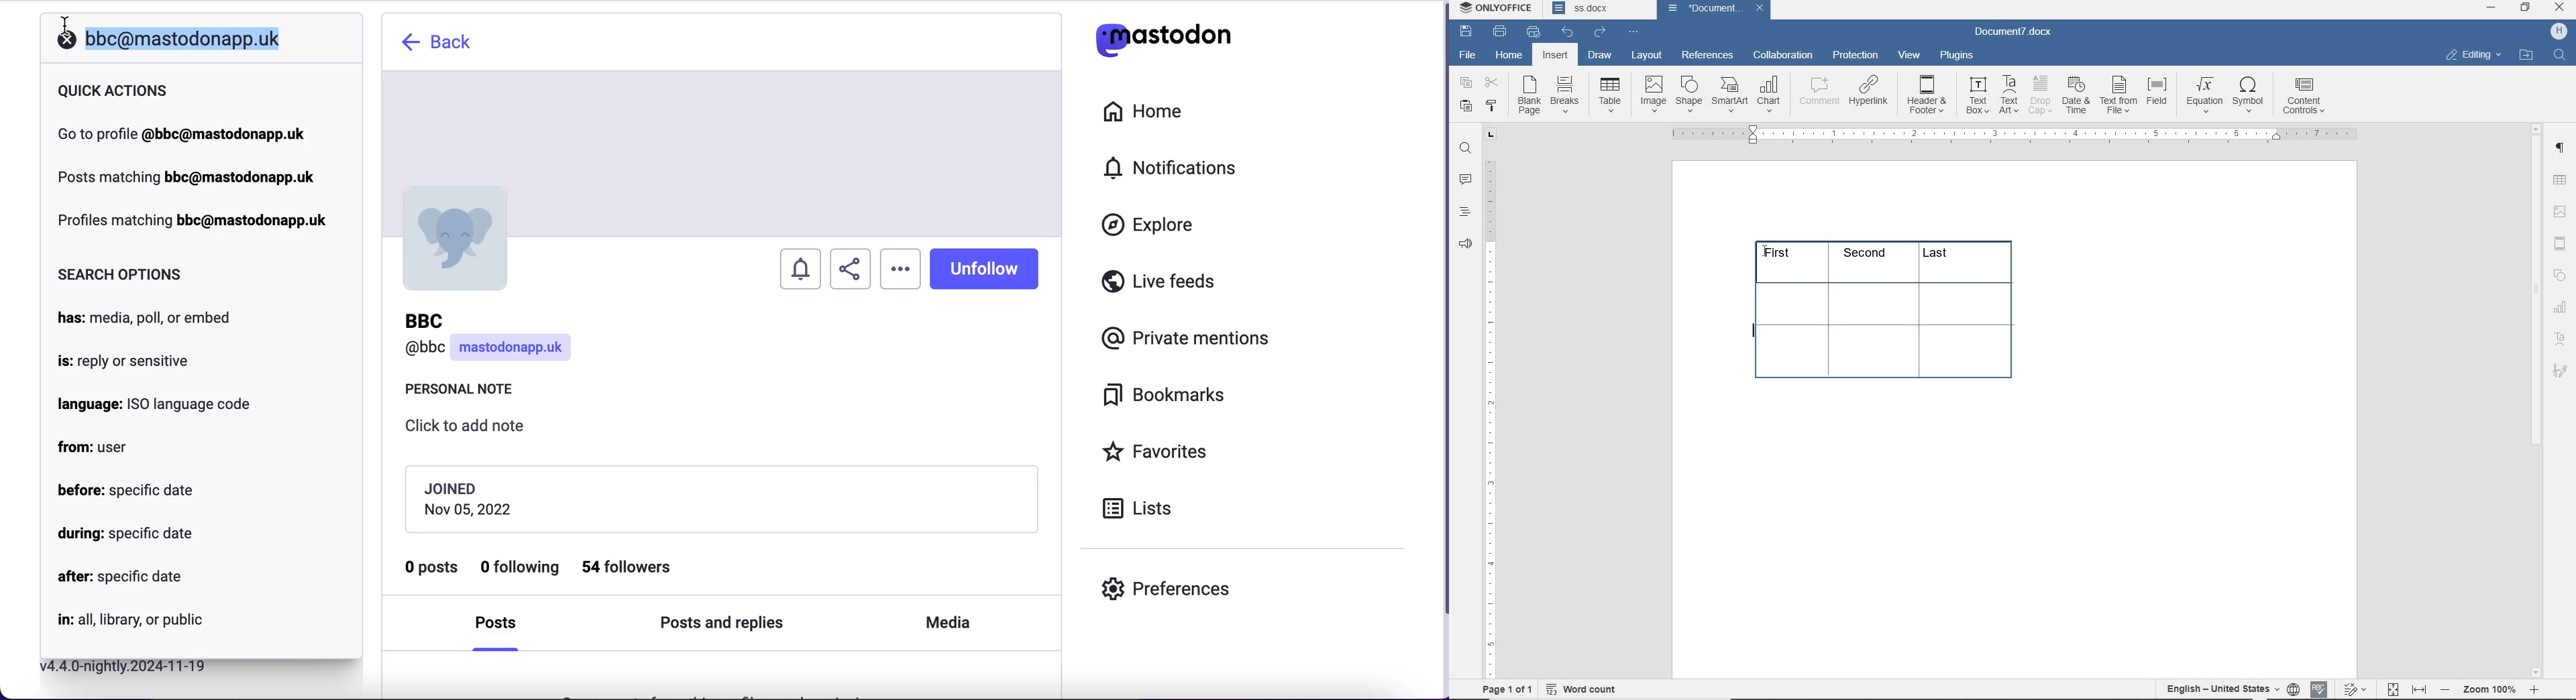 Image resolution: width=2576 pixels, height=700 pixels. Describe the element at coordinates (453, 238) in the screenshot. I see `profile picture` at that location.